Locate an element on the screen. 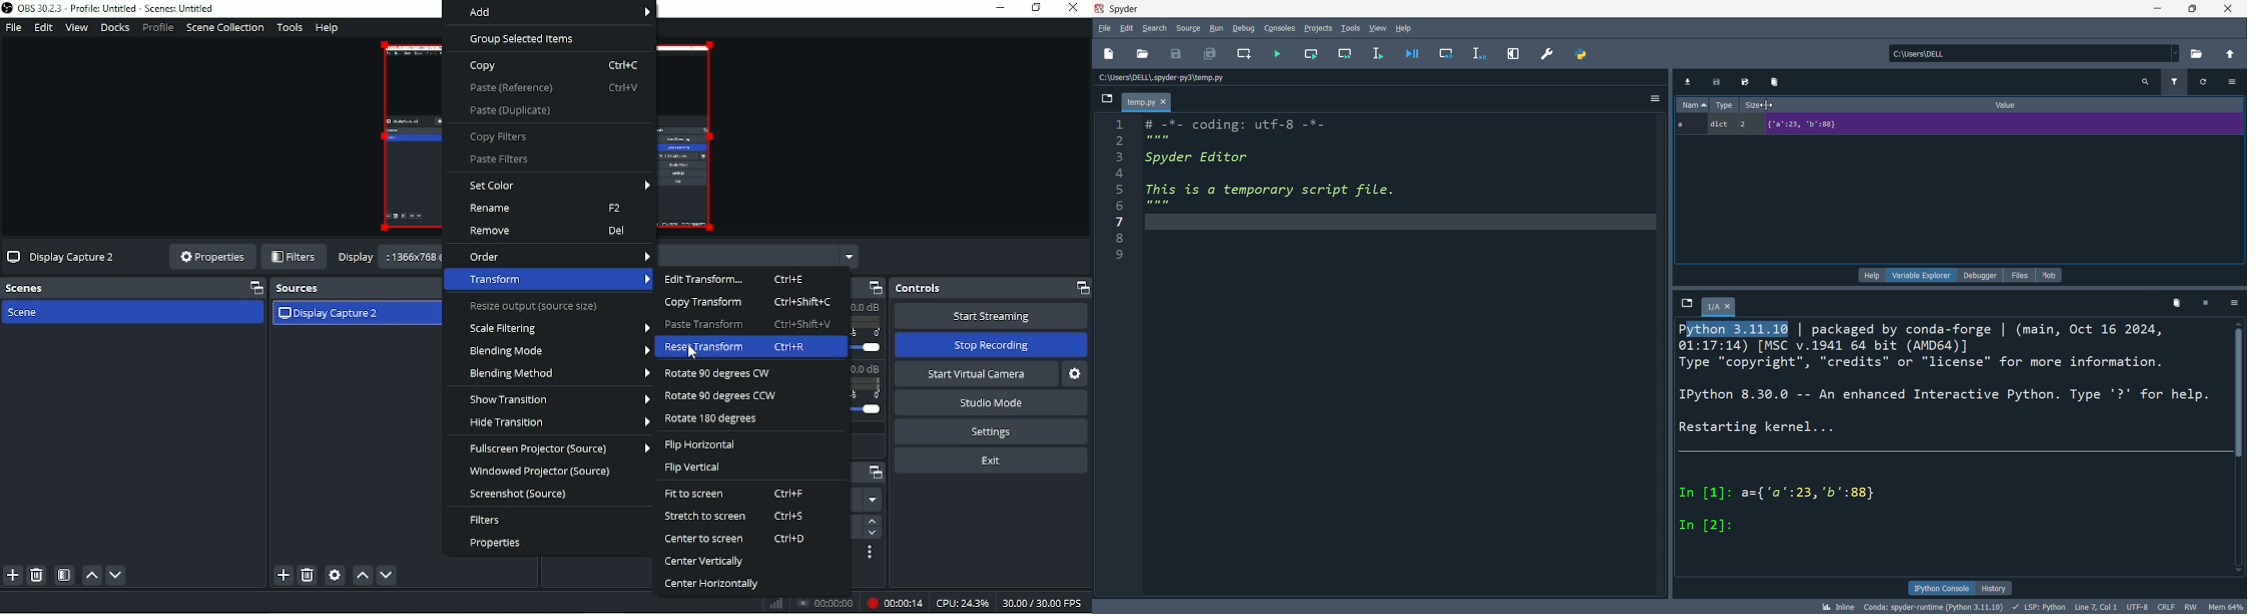  Scale filtering is located at coordinates (558, 328).